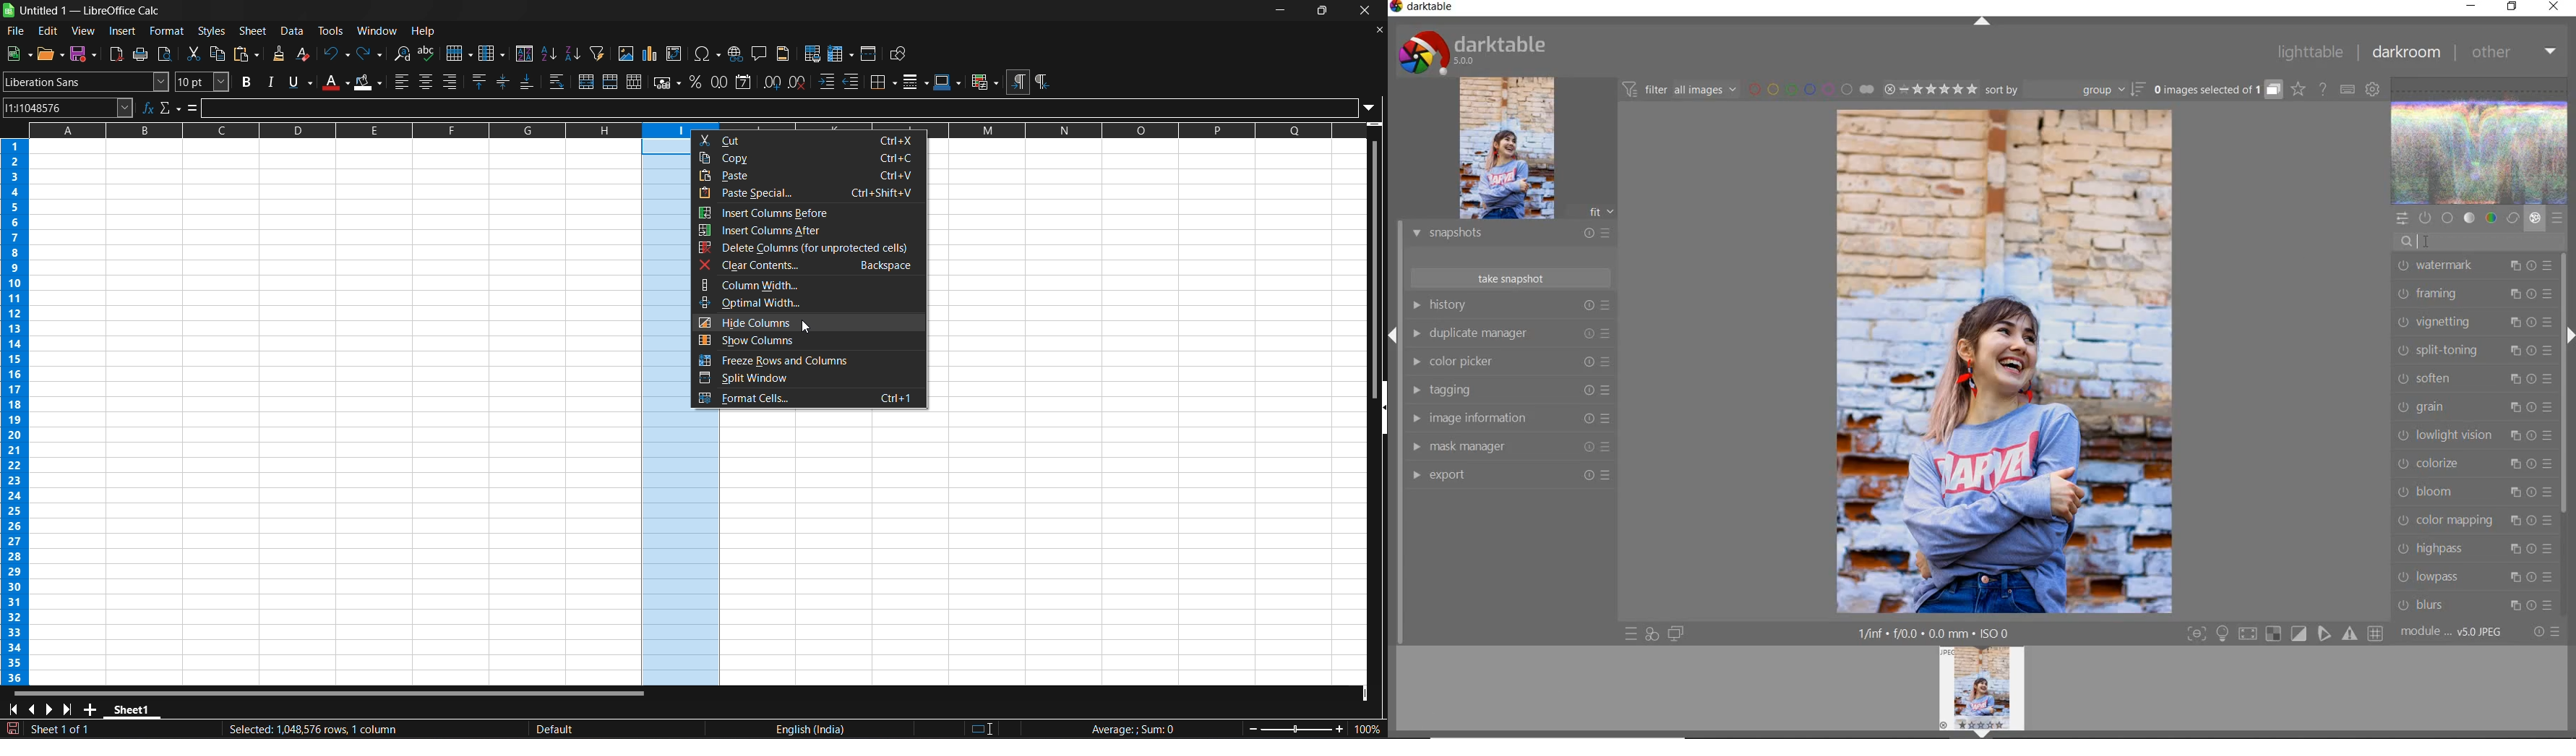  I want to click on image preview, so click(1986, 692).